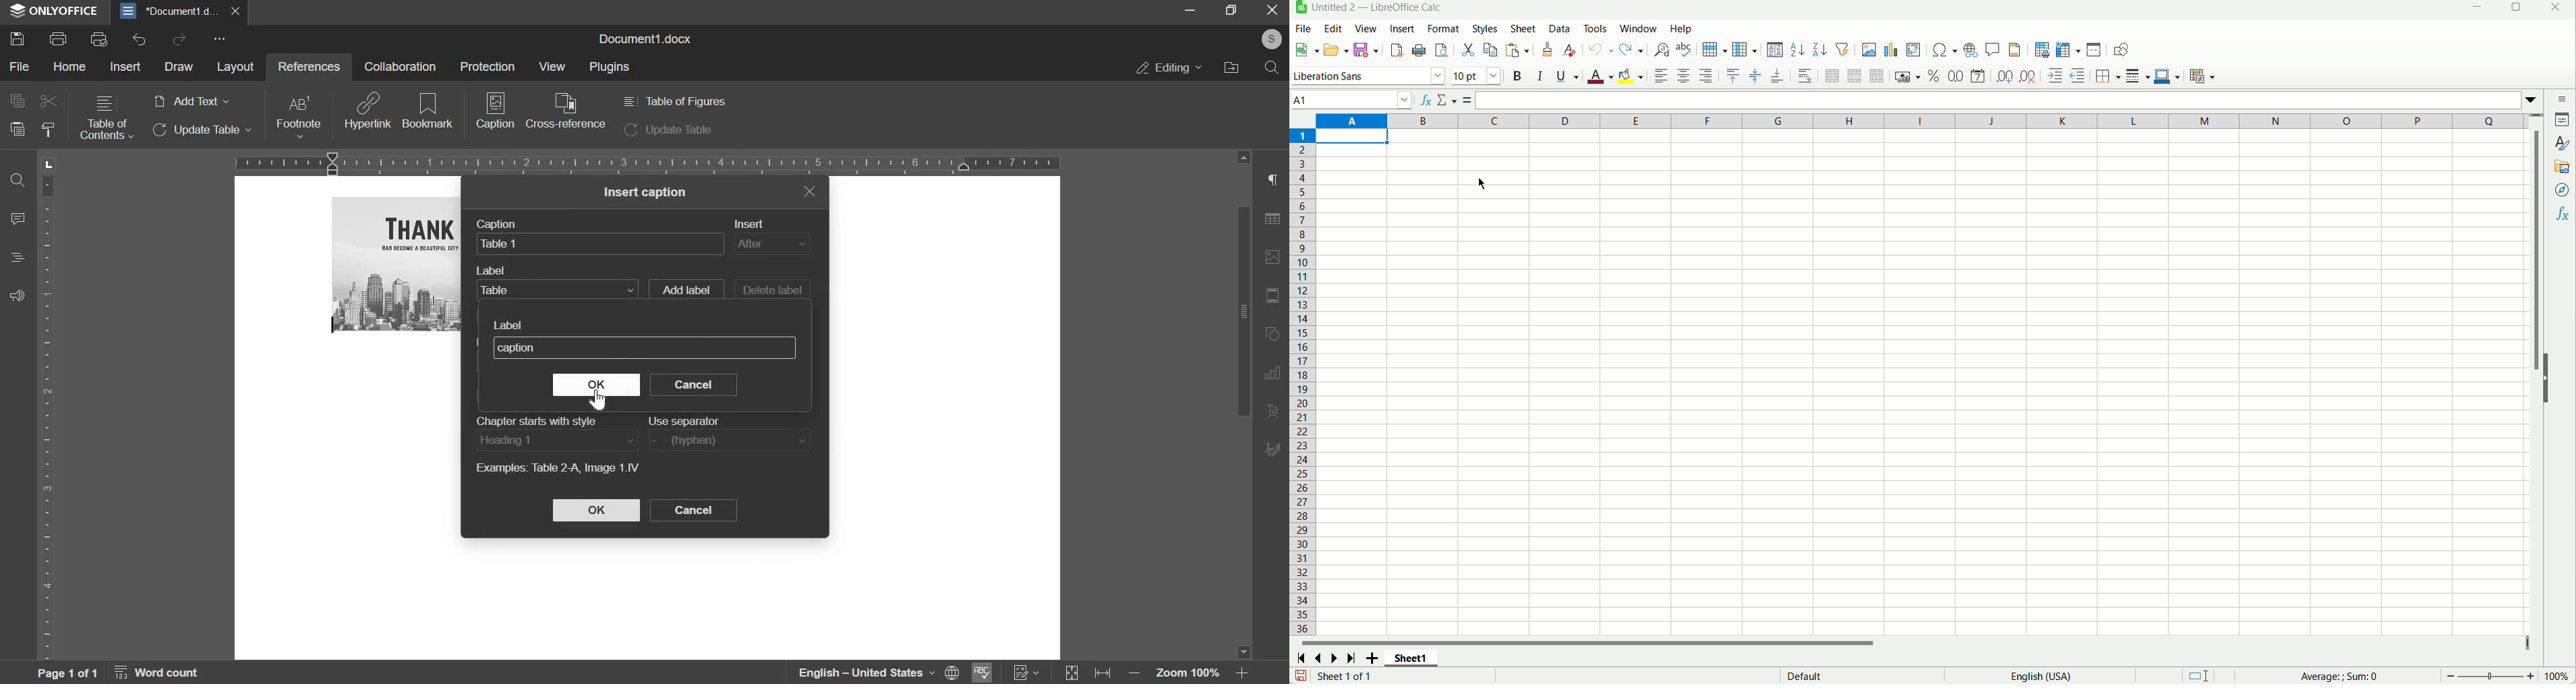  What do you see at coordinates (1299, 675) in the screenshot?
I see `Save changes` at bounding box center [1299, 675].